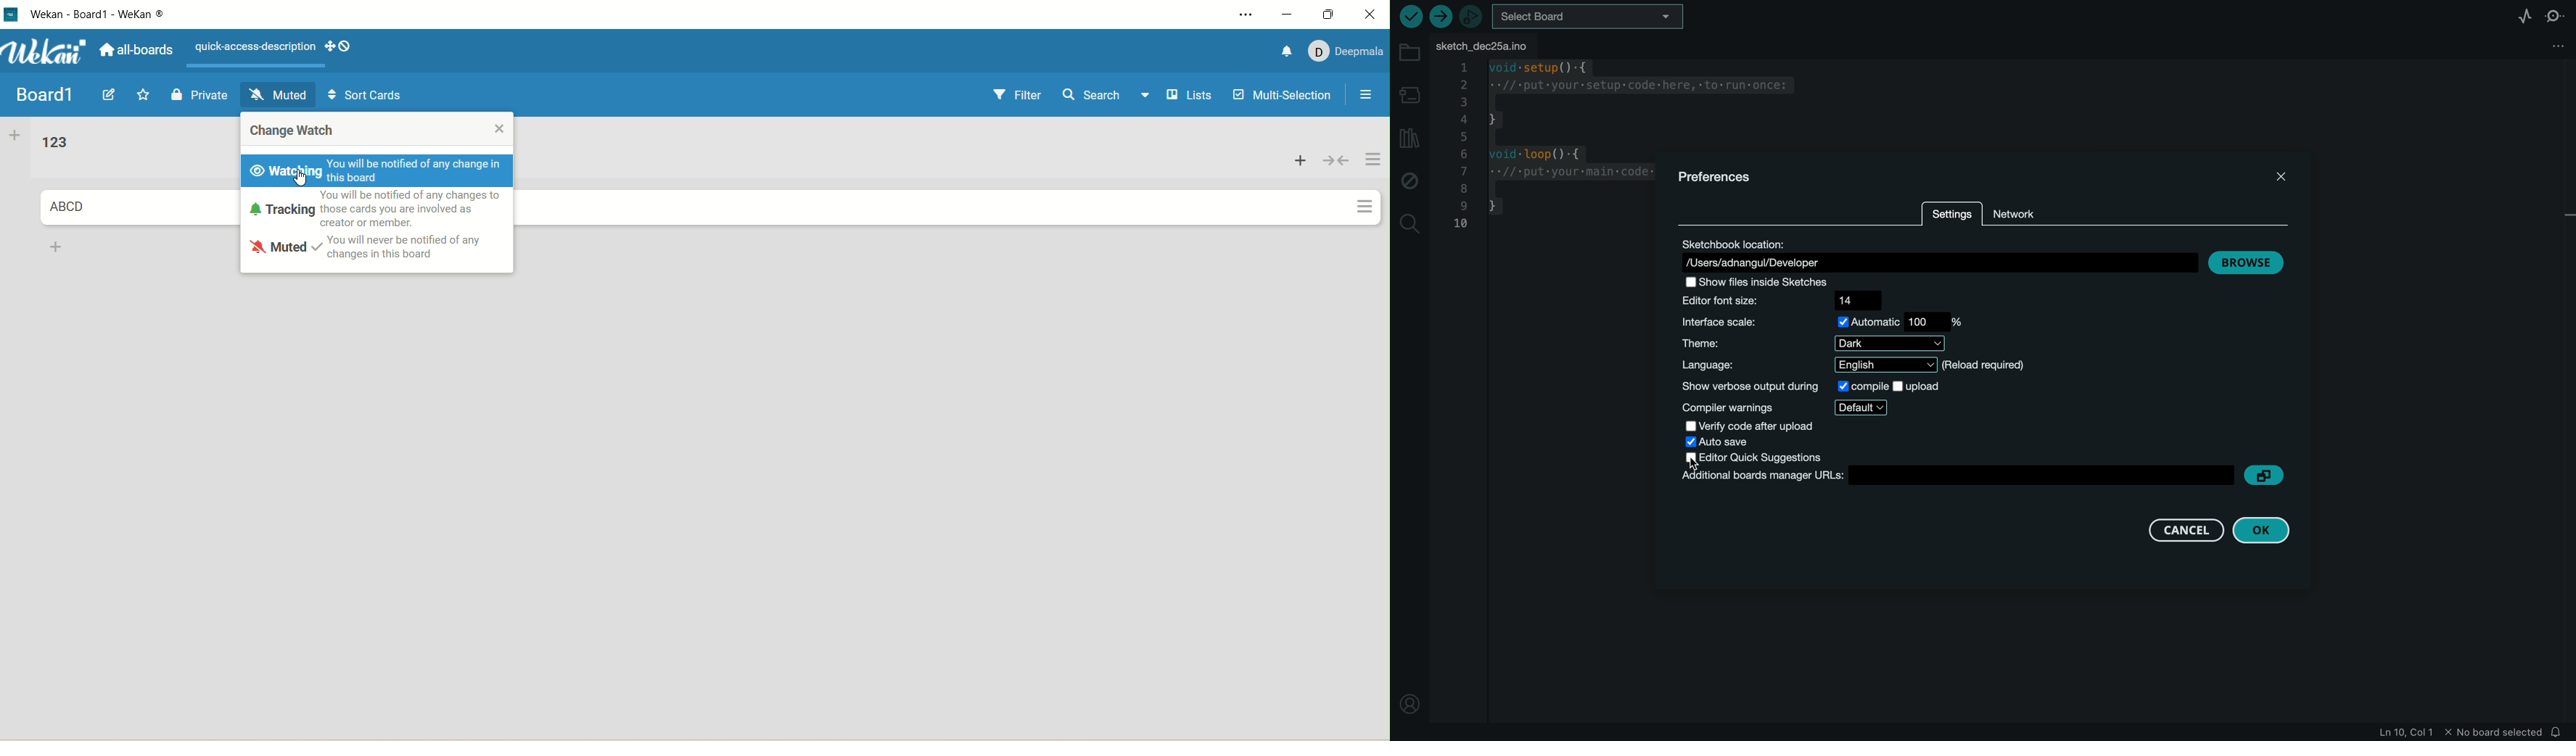 This screenshot has width=2576, height=756. What do you see at coordinates (1549, 151) in the screenshot?
I see `code` at bounding box center [1549, 151].